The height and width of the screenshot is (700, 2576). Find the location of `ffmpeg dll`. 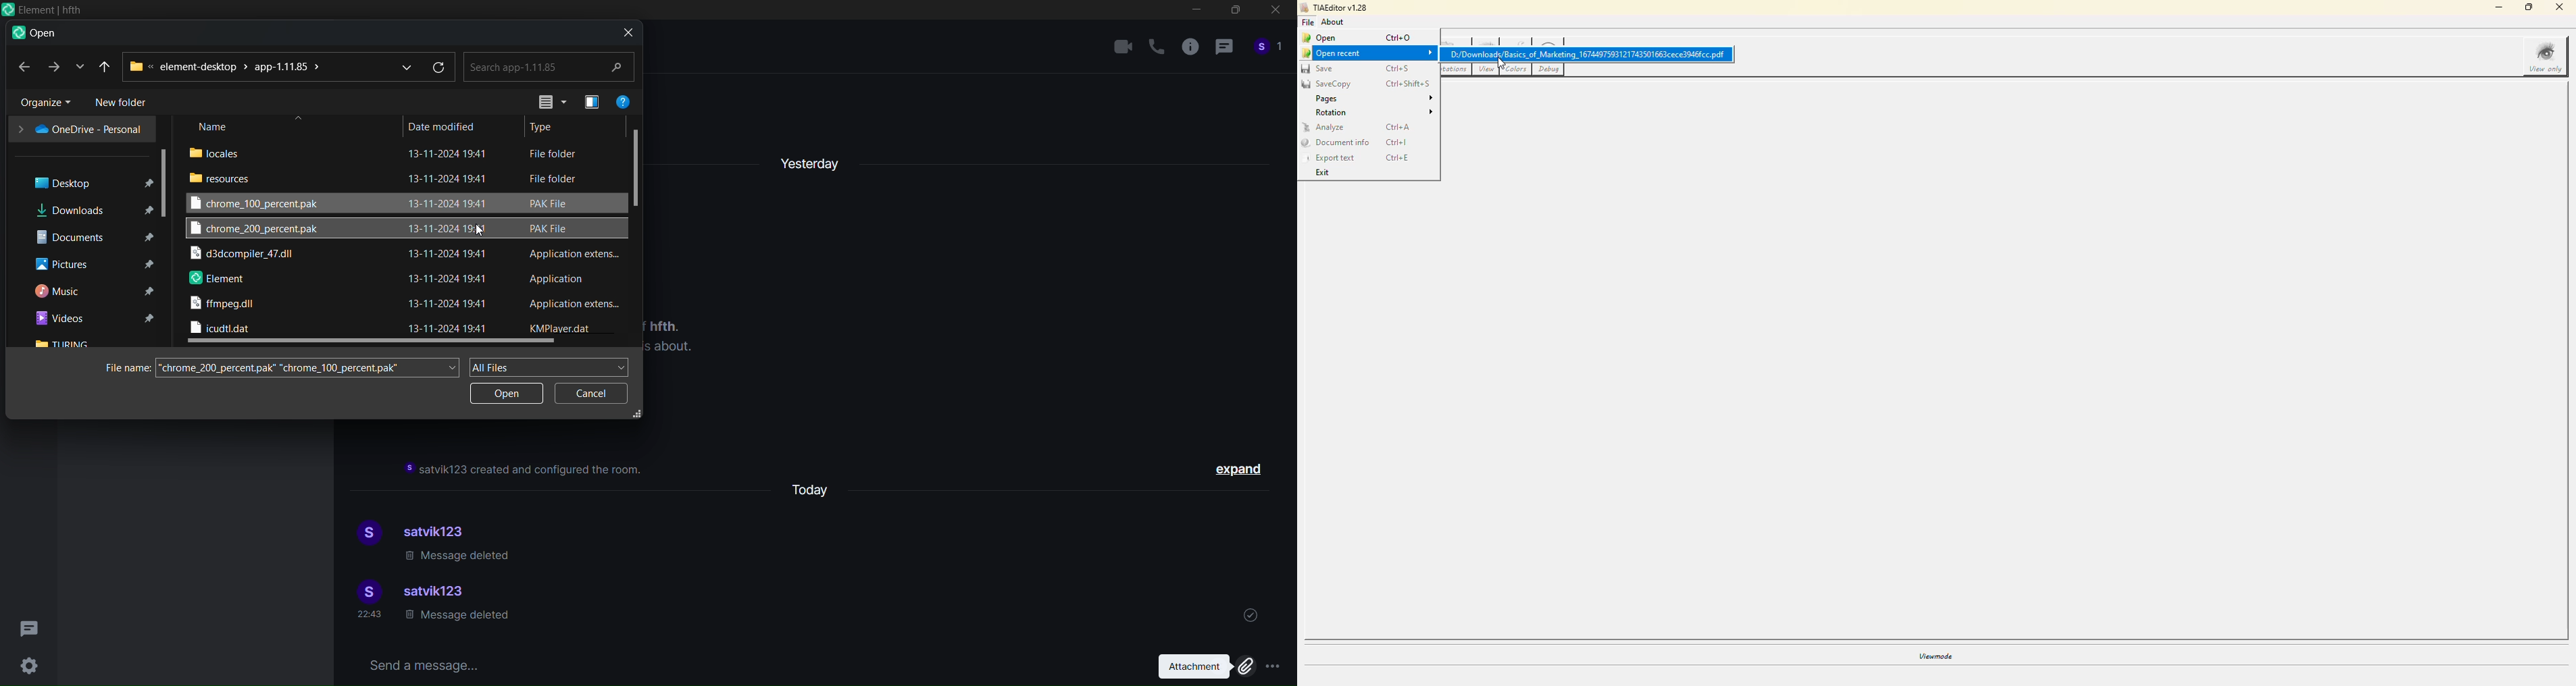

ffmpeg dll is located at coordinates (225, 306).